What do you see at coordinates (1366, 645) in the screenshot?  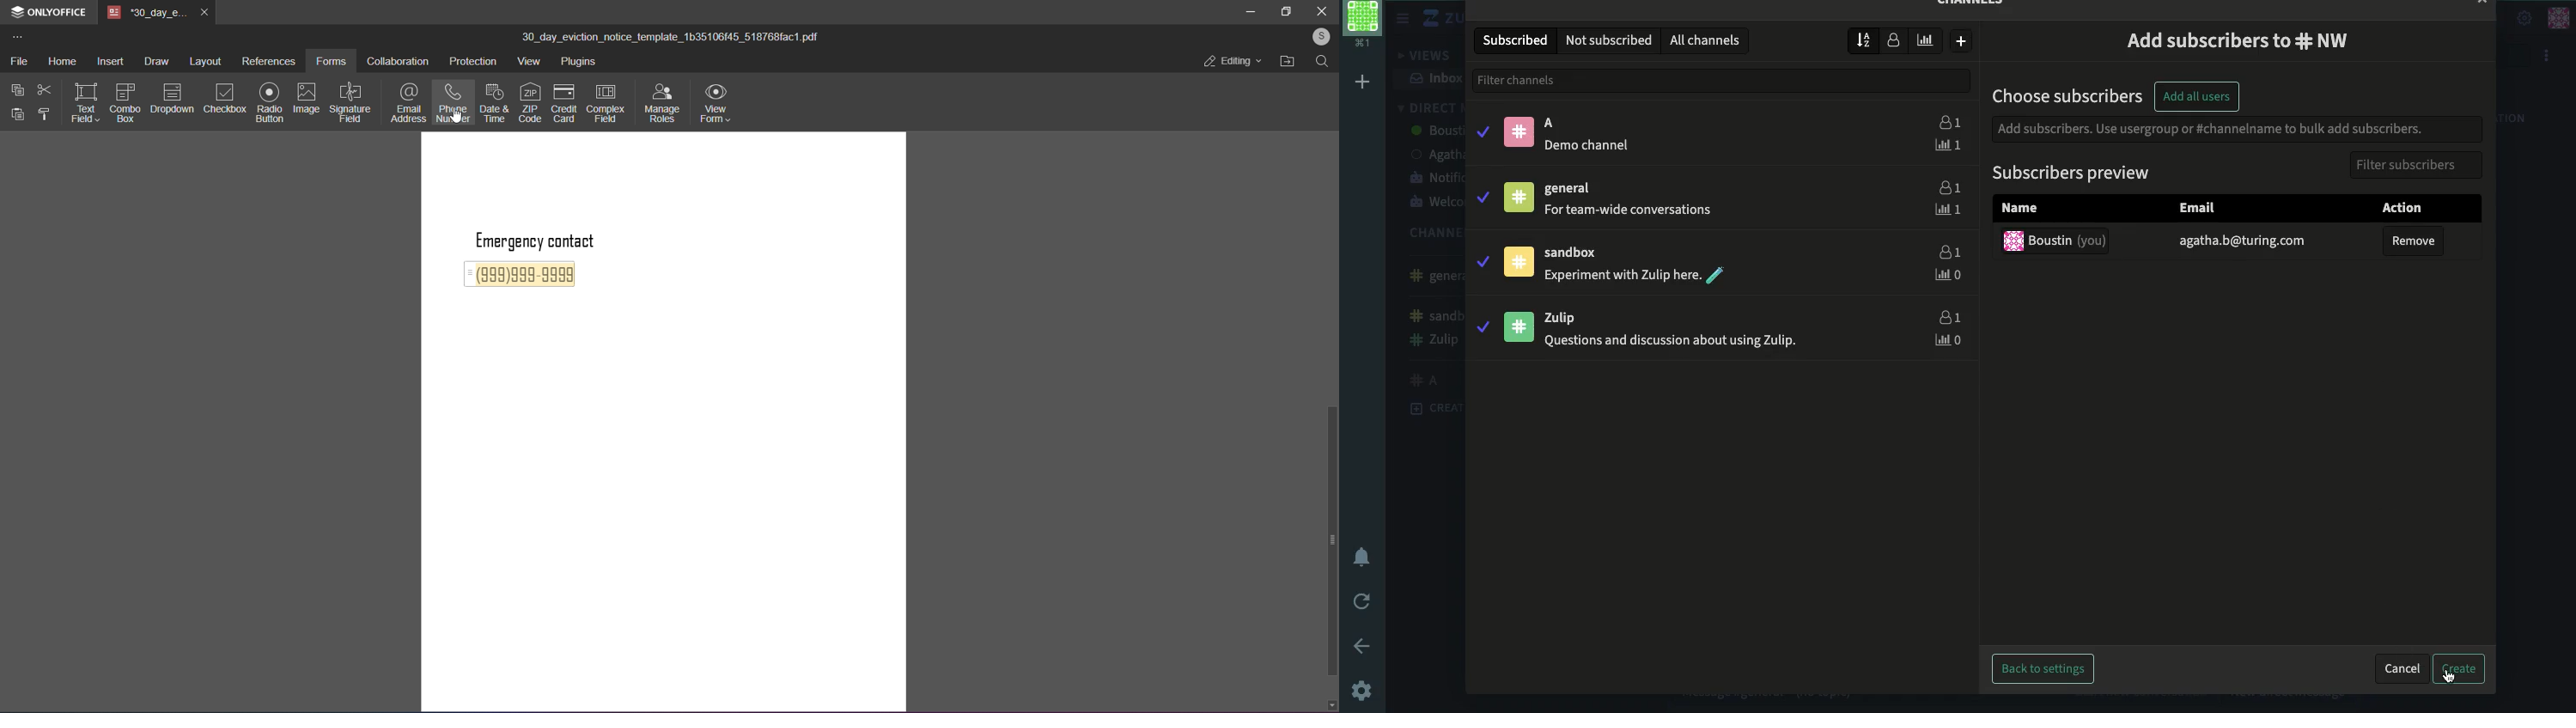 I see `back` at bounding box center [1366, 645].